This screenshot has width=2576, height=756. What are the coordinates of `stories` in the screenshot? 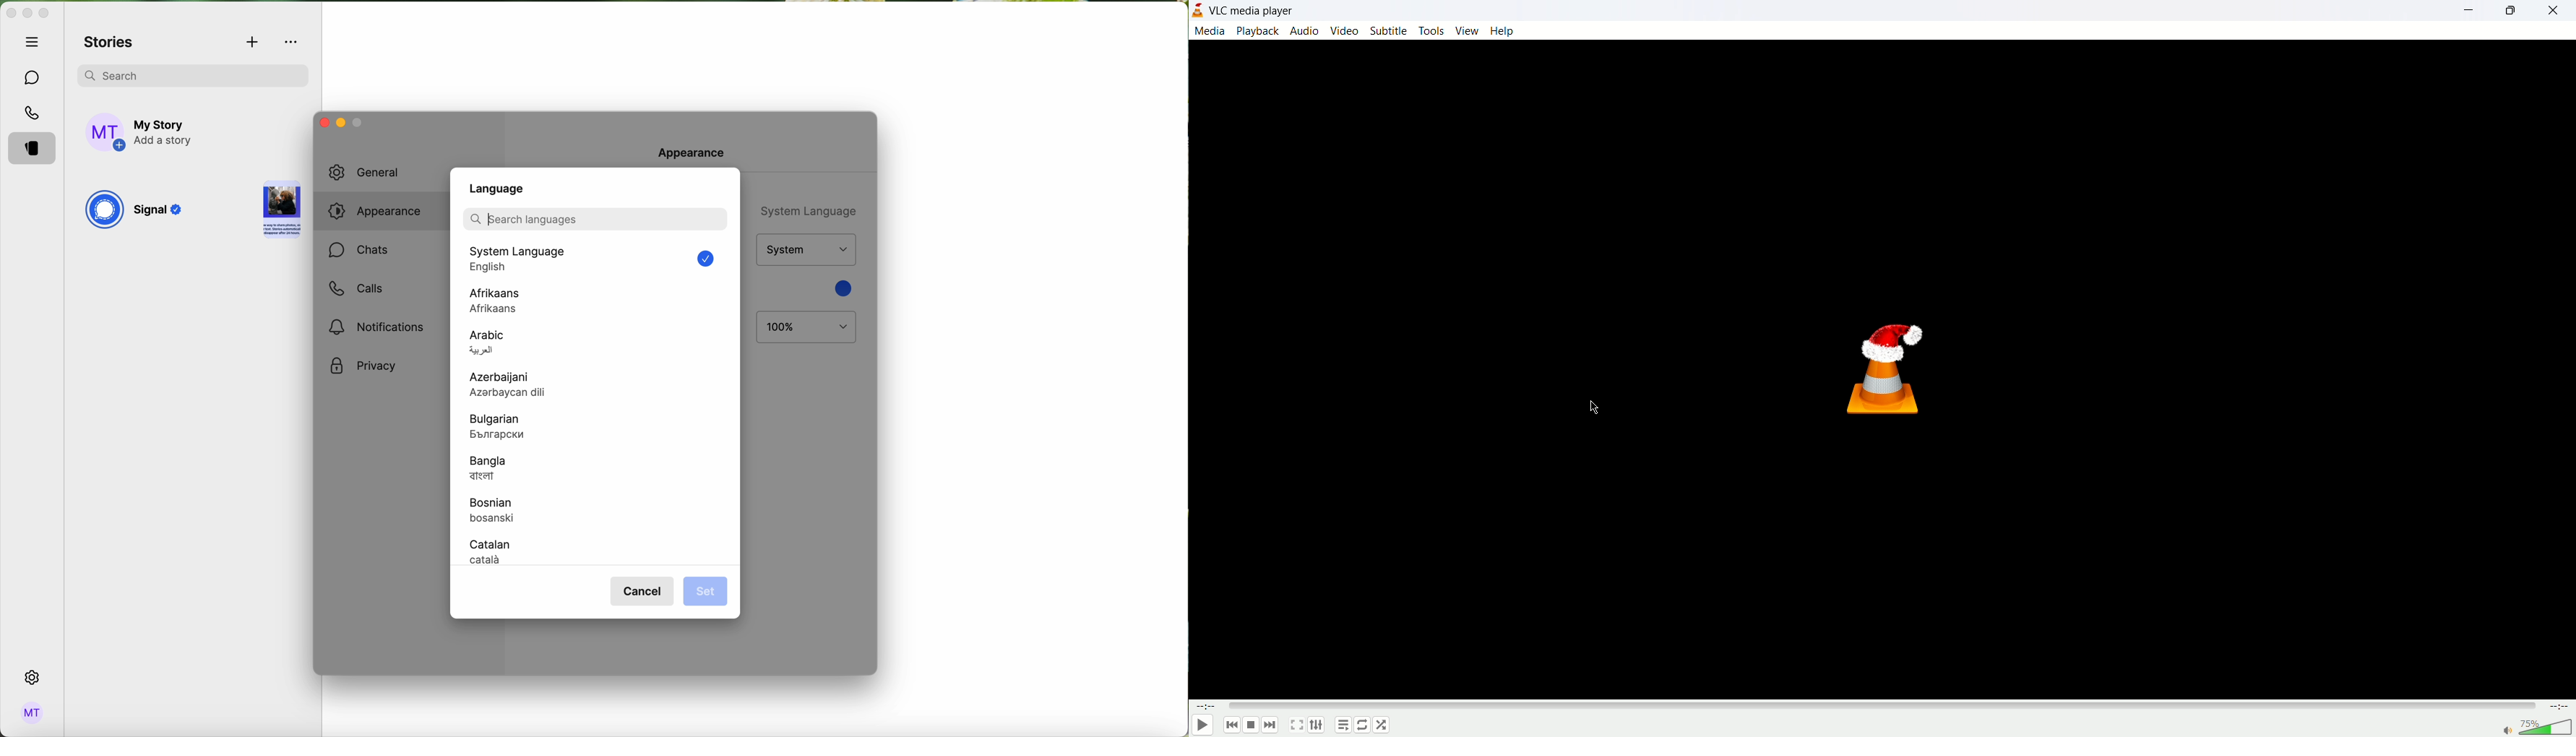 It's located at (109, 43).